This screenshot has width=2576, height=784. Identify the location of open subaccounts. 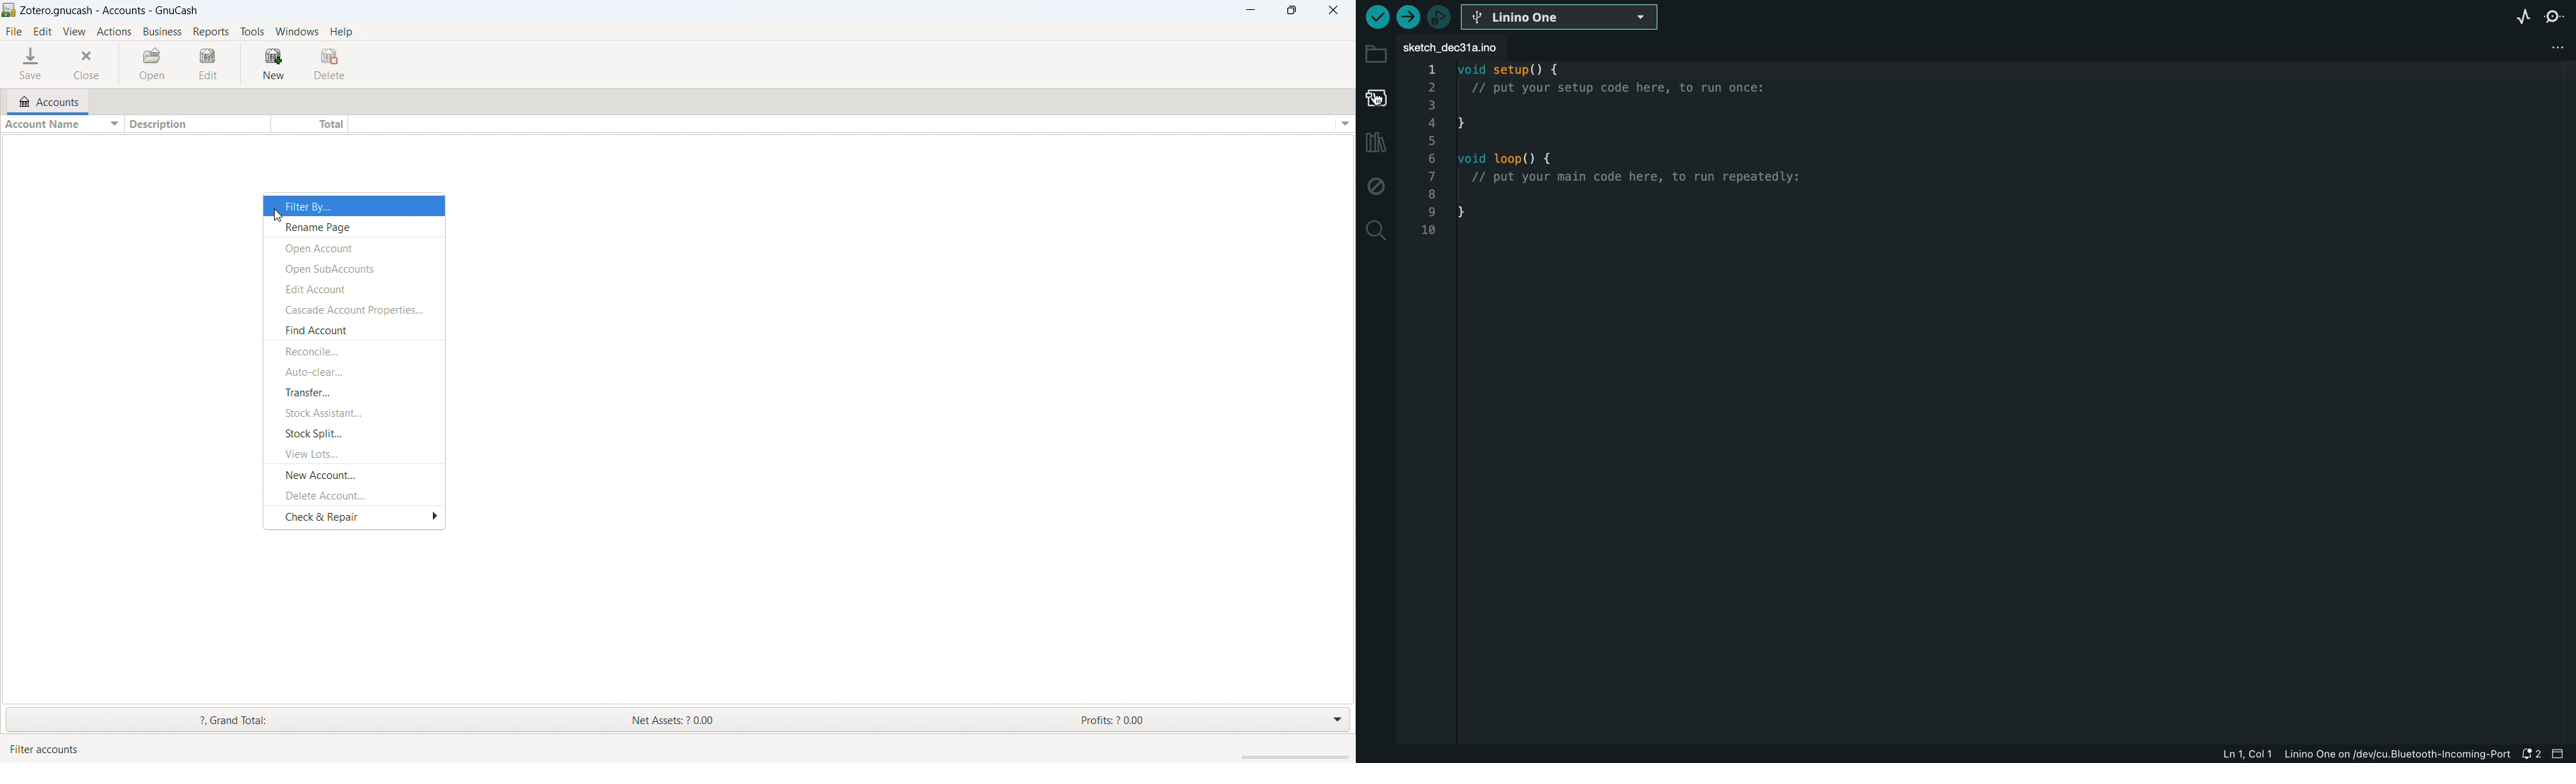
(353, 267).